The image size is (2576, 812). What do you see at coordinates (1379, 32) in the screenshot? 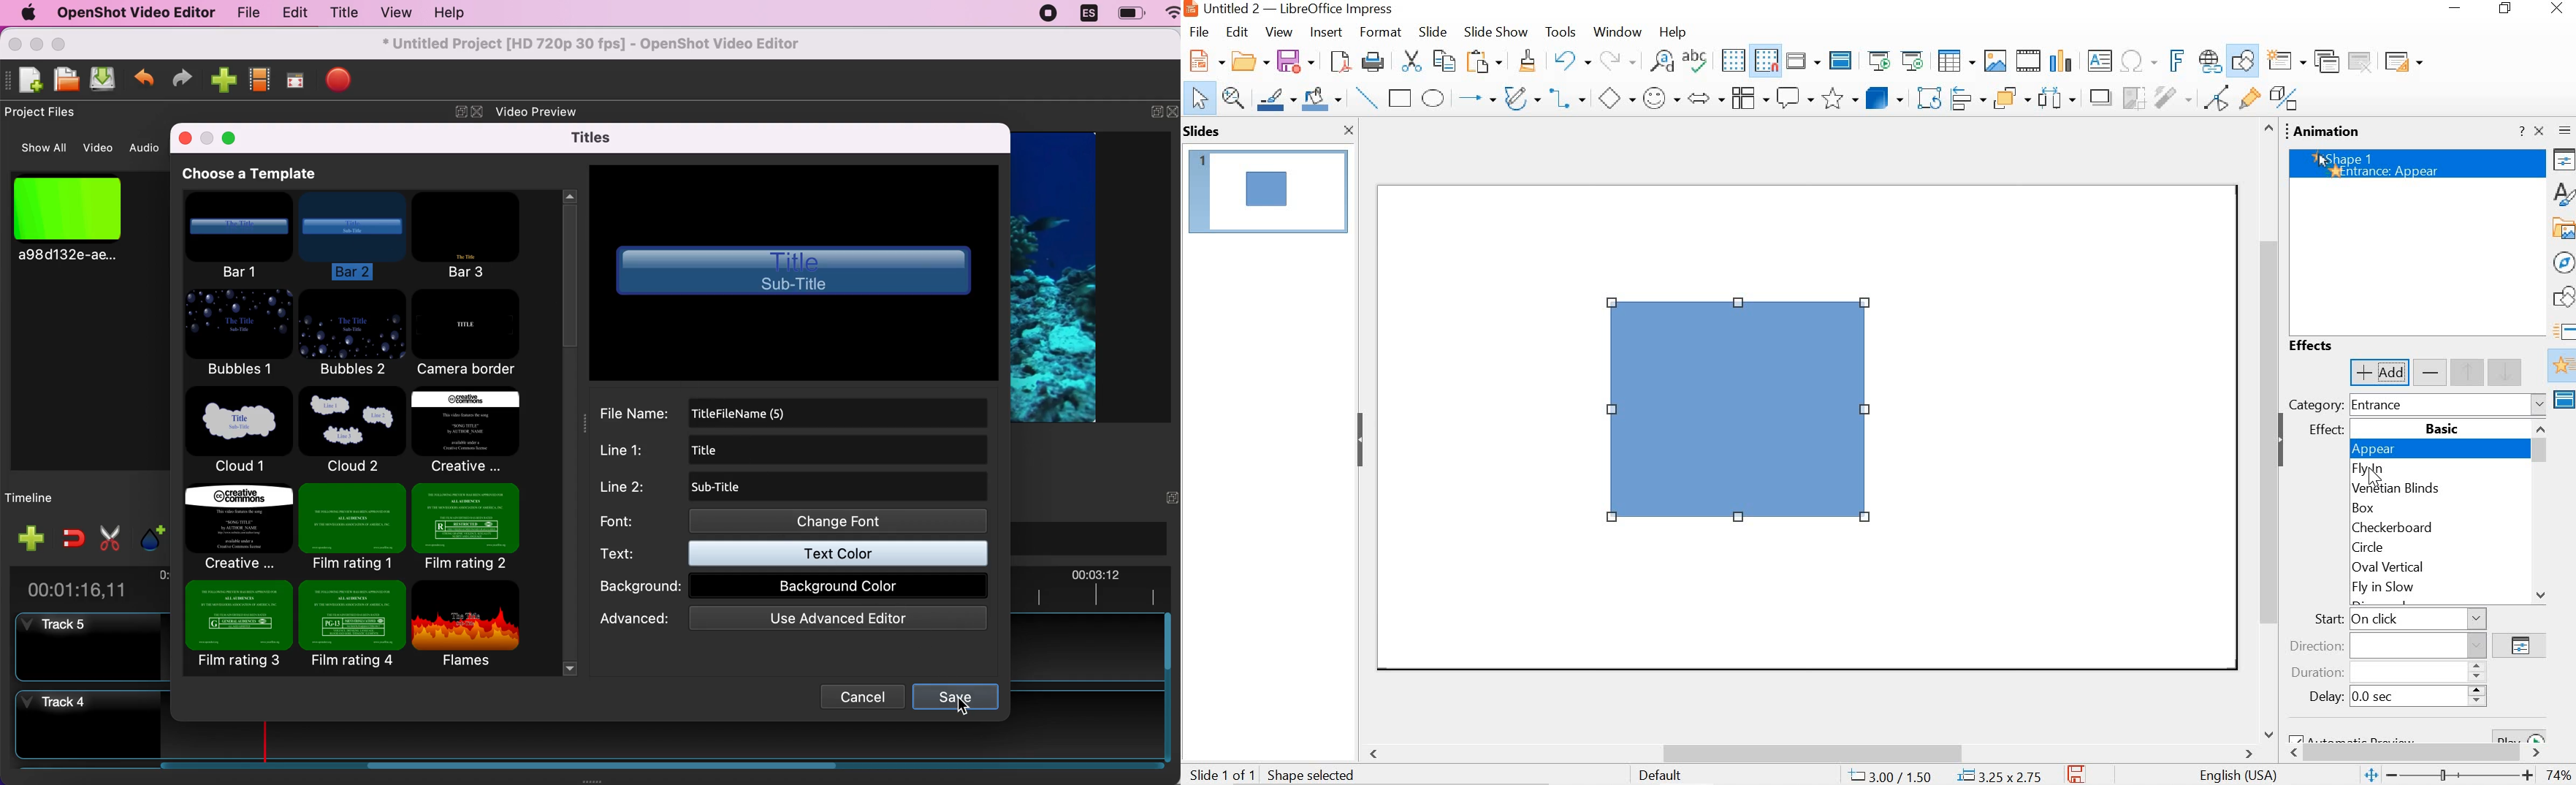
I see `format` at bounding box center [1379, 32].